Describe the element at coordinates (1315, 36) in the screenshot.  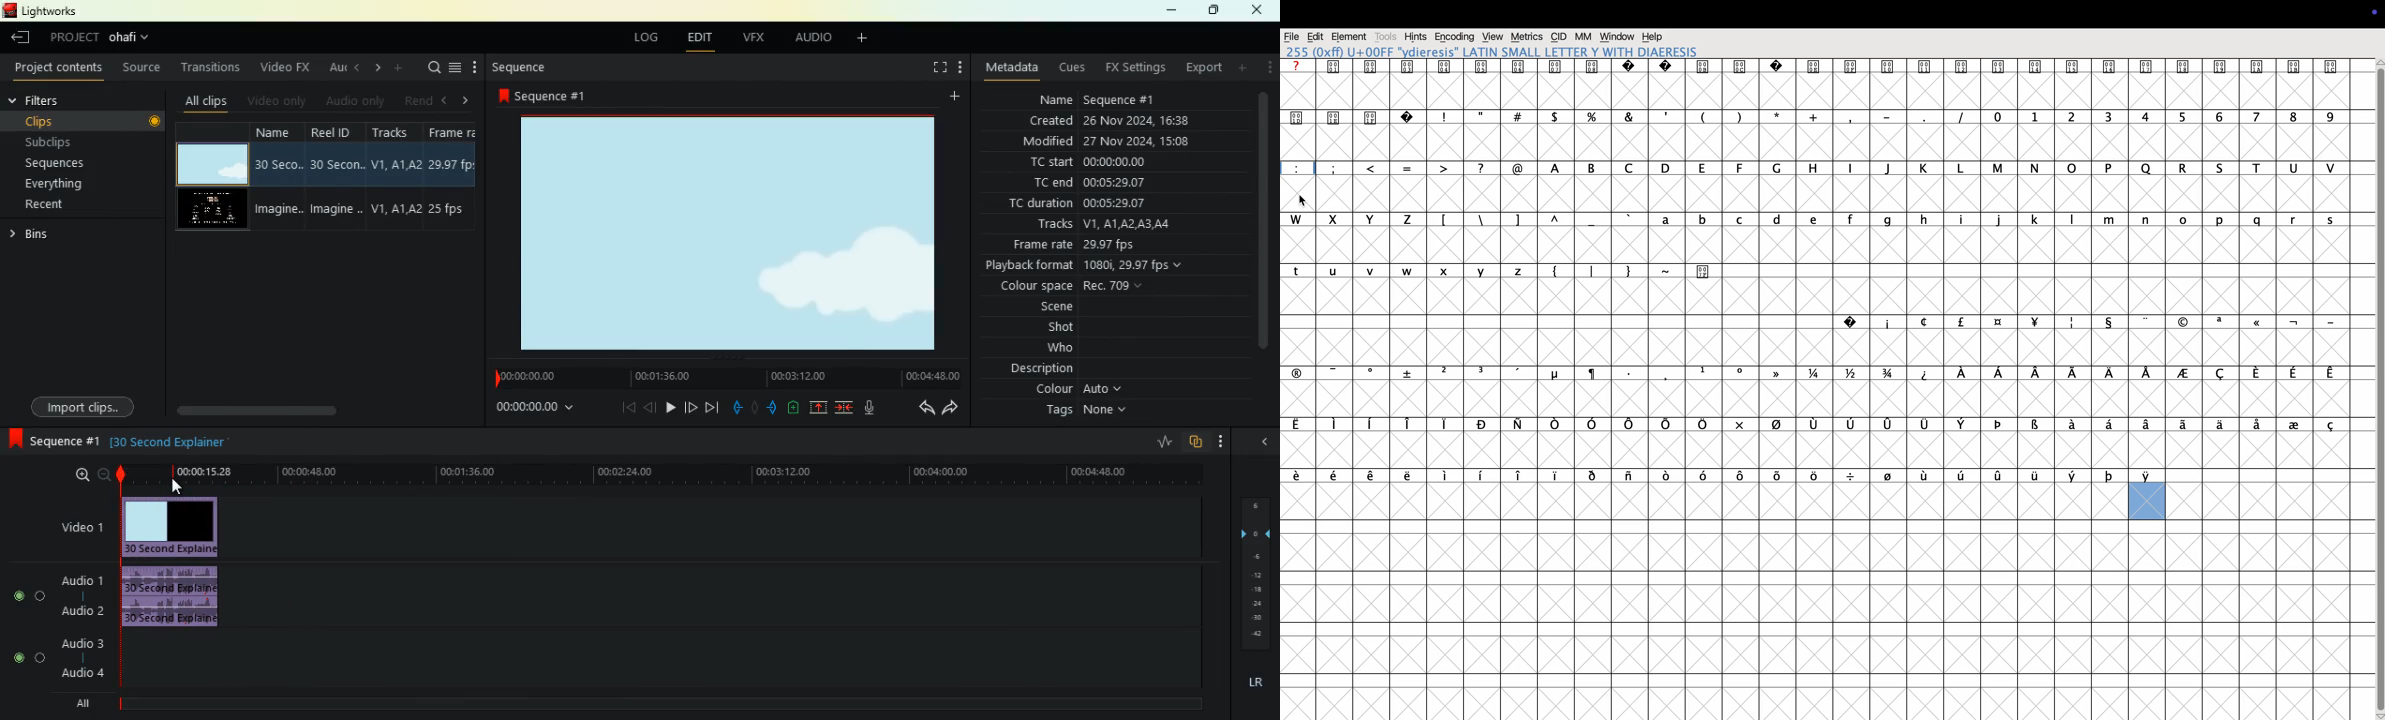
I see `edit` at that location.